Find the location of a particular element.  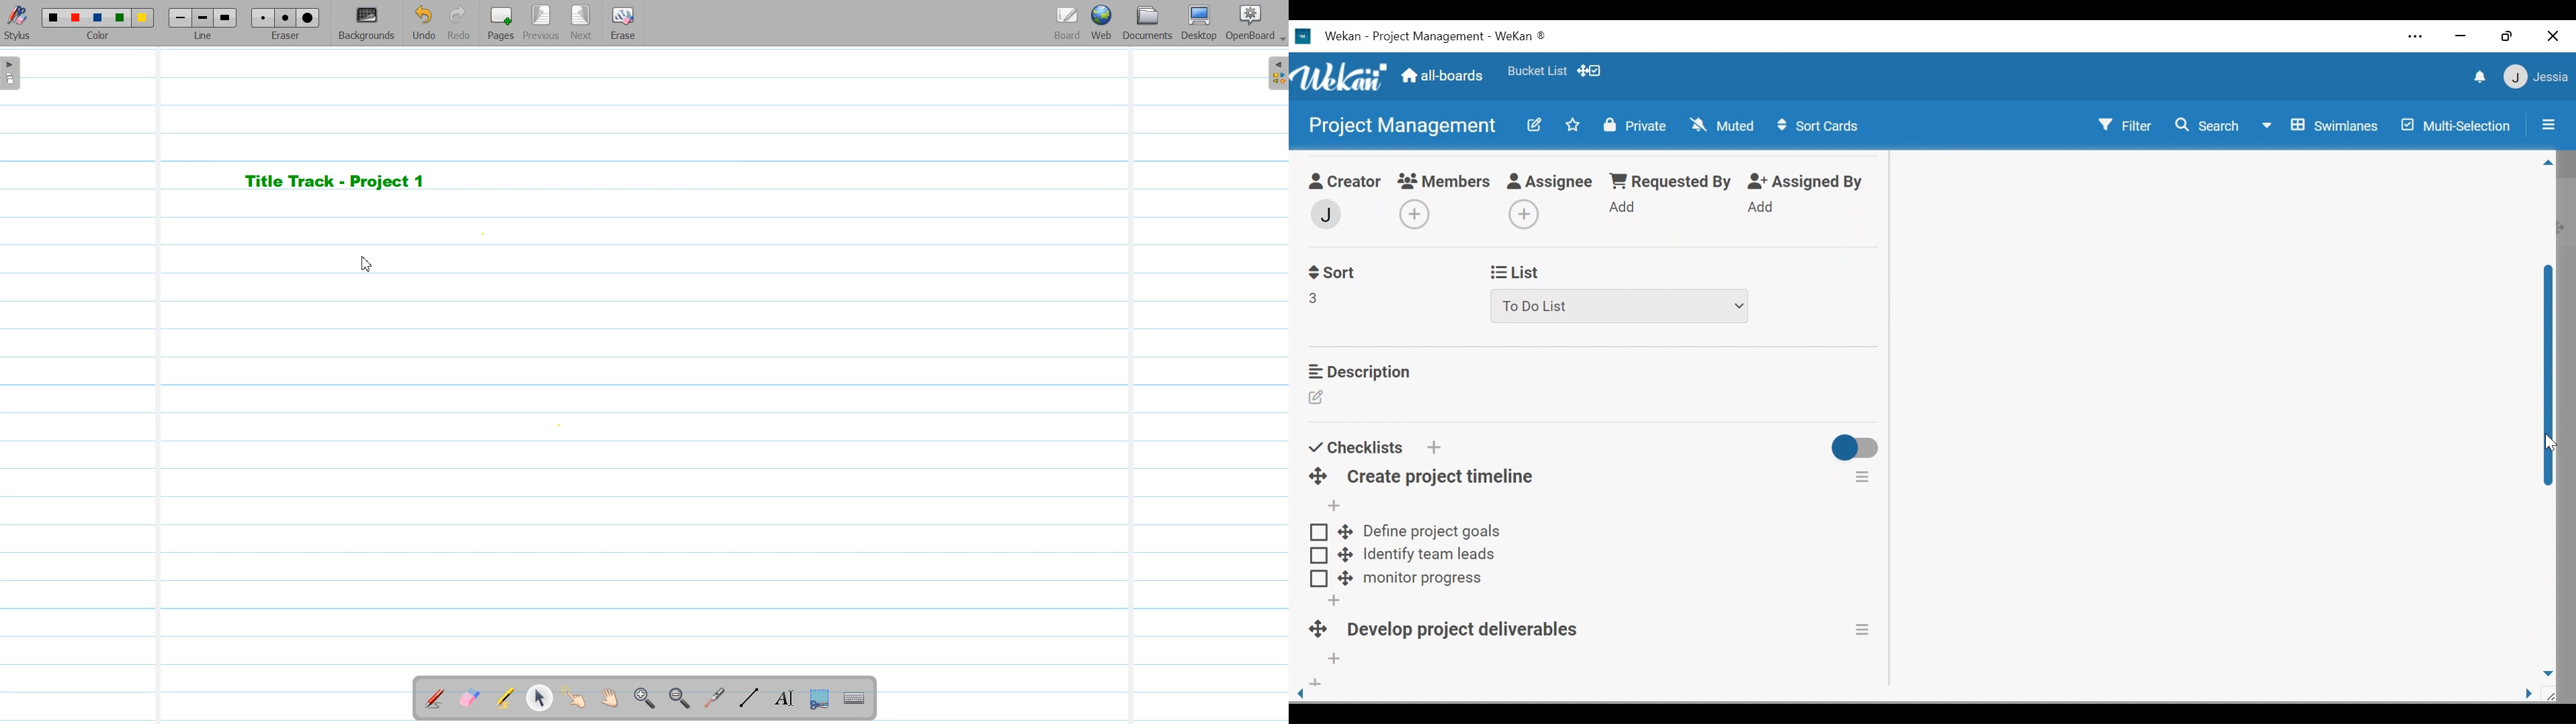

Desktop drag handle is located at coordinates (1344, 531).